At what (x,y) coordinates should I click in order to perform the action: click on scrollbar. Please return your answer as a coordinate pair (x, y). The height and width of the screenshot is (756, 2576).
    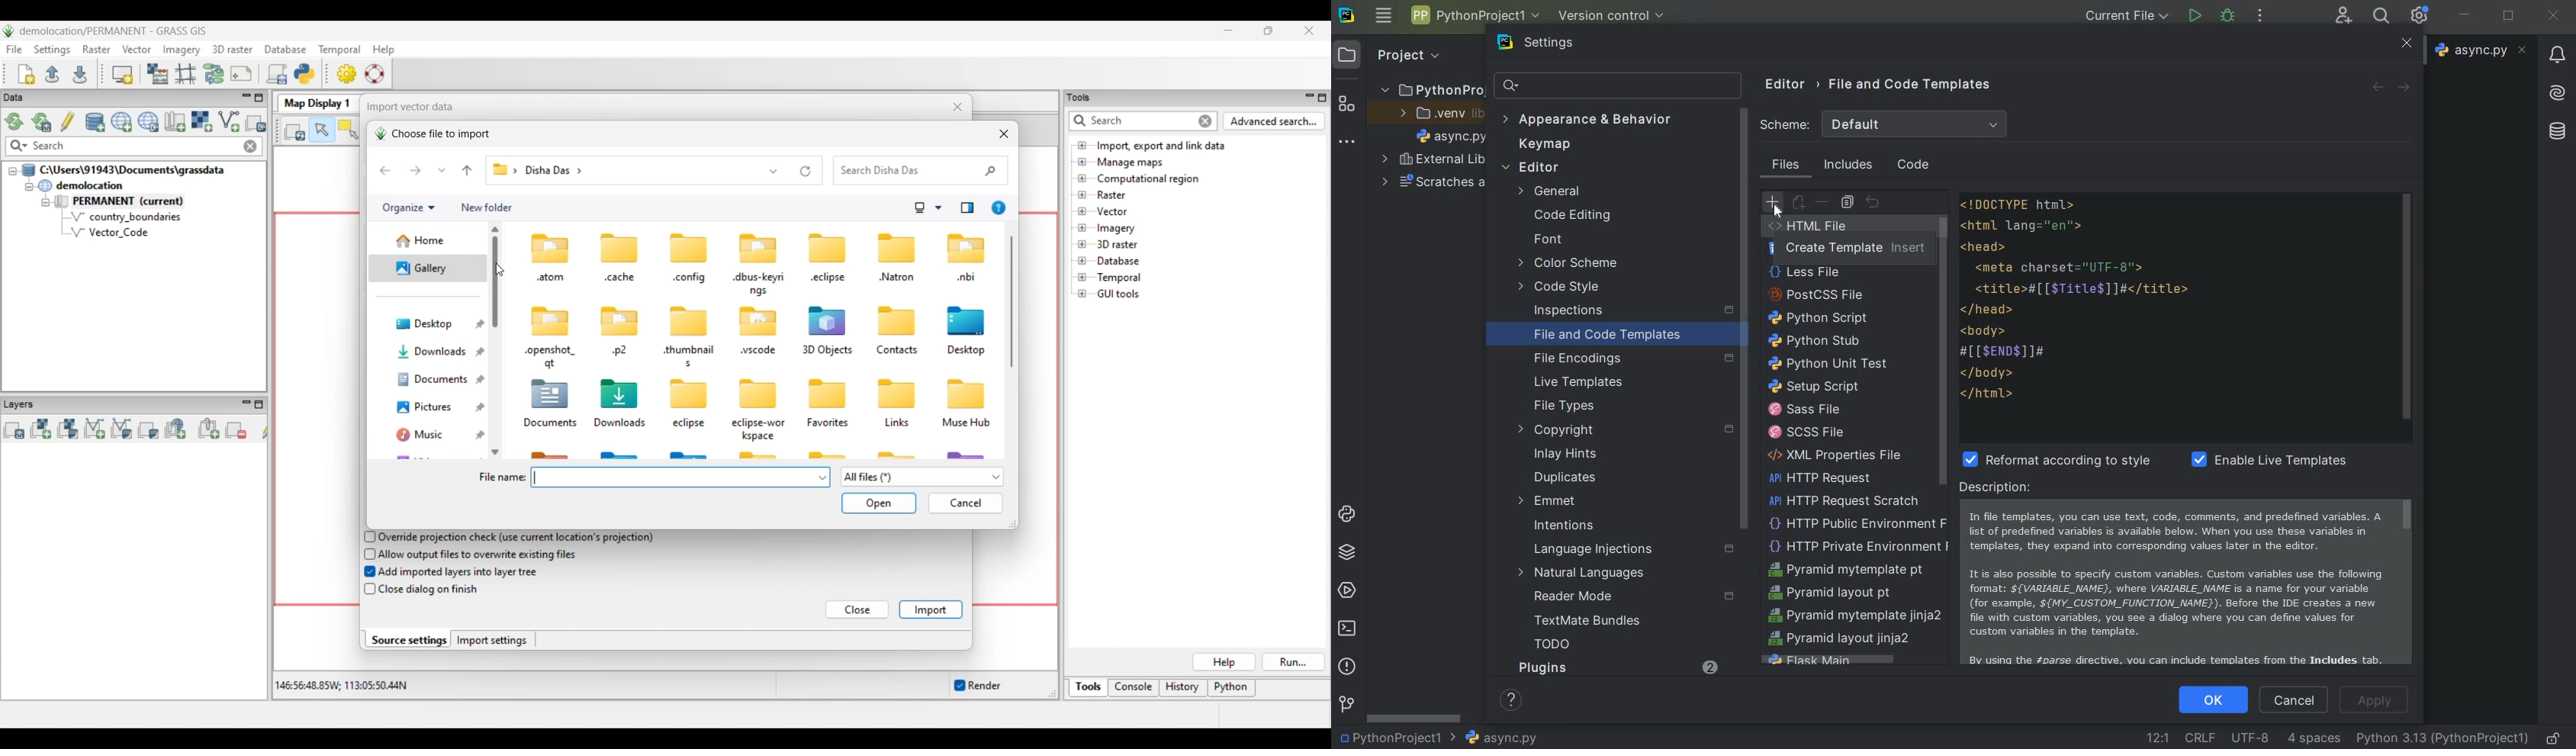
    Looking at the image, I should click on (1943, 352).